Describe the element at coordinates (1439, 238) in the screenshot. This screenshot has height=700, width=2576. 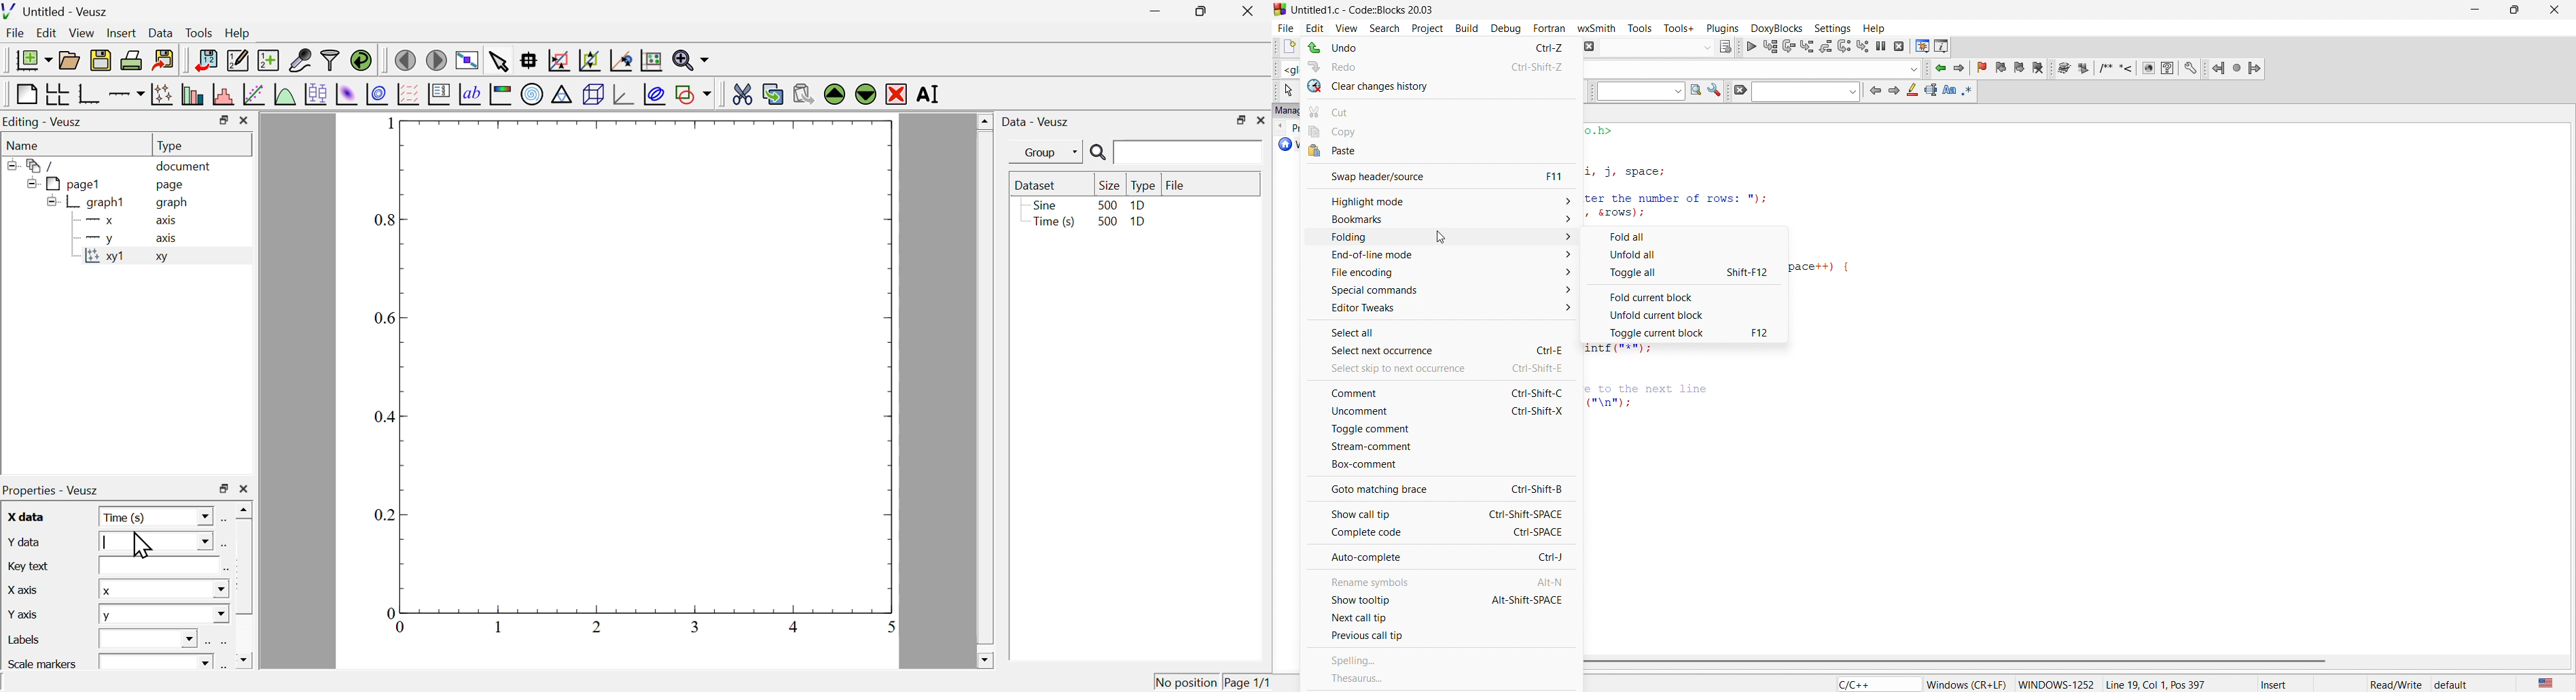
I see `cursor` at that location.